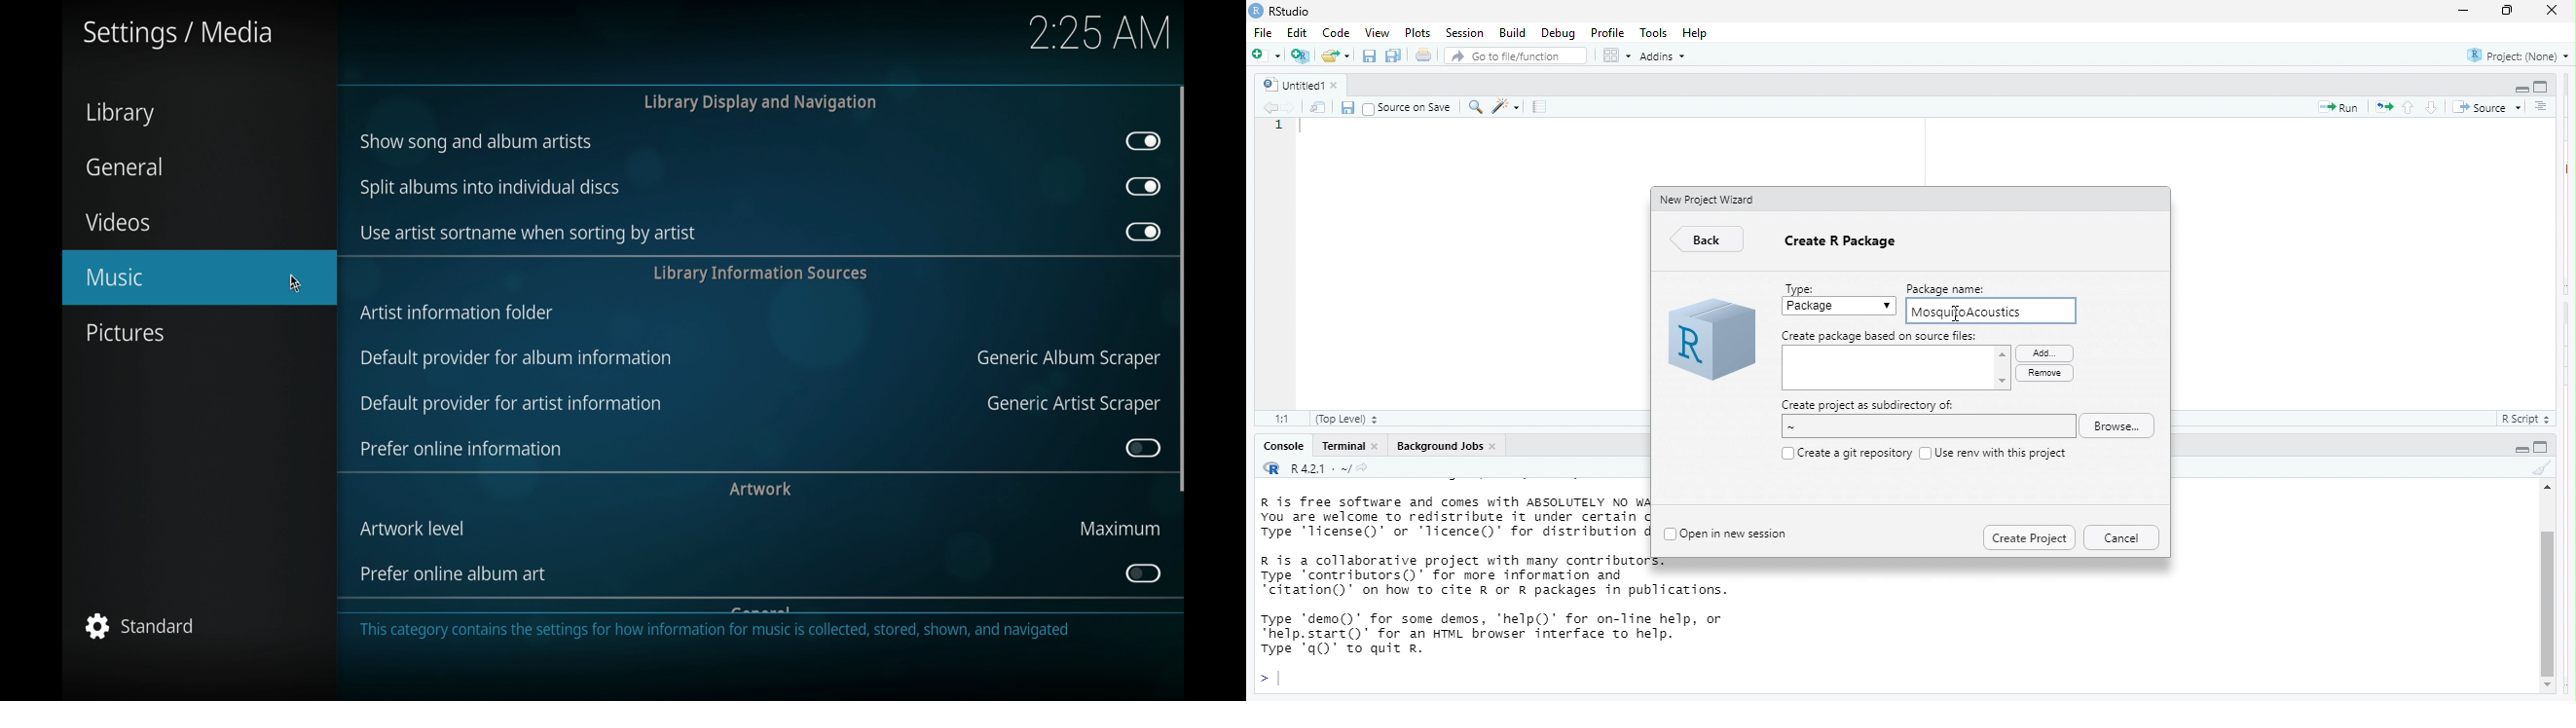  I want to click on Build, so click(1512, 32).